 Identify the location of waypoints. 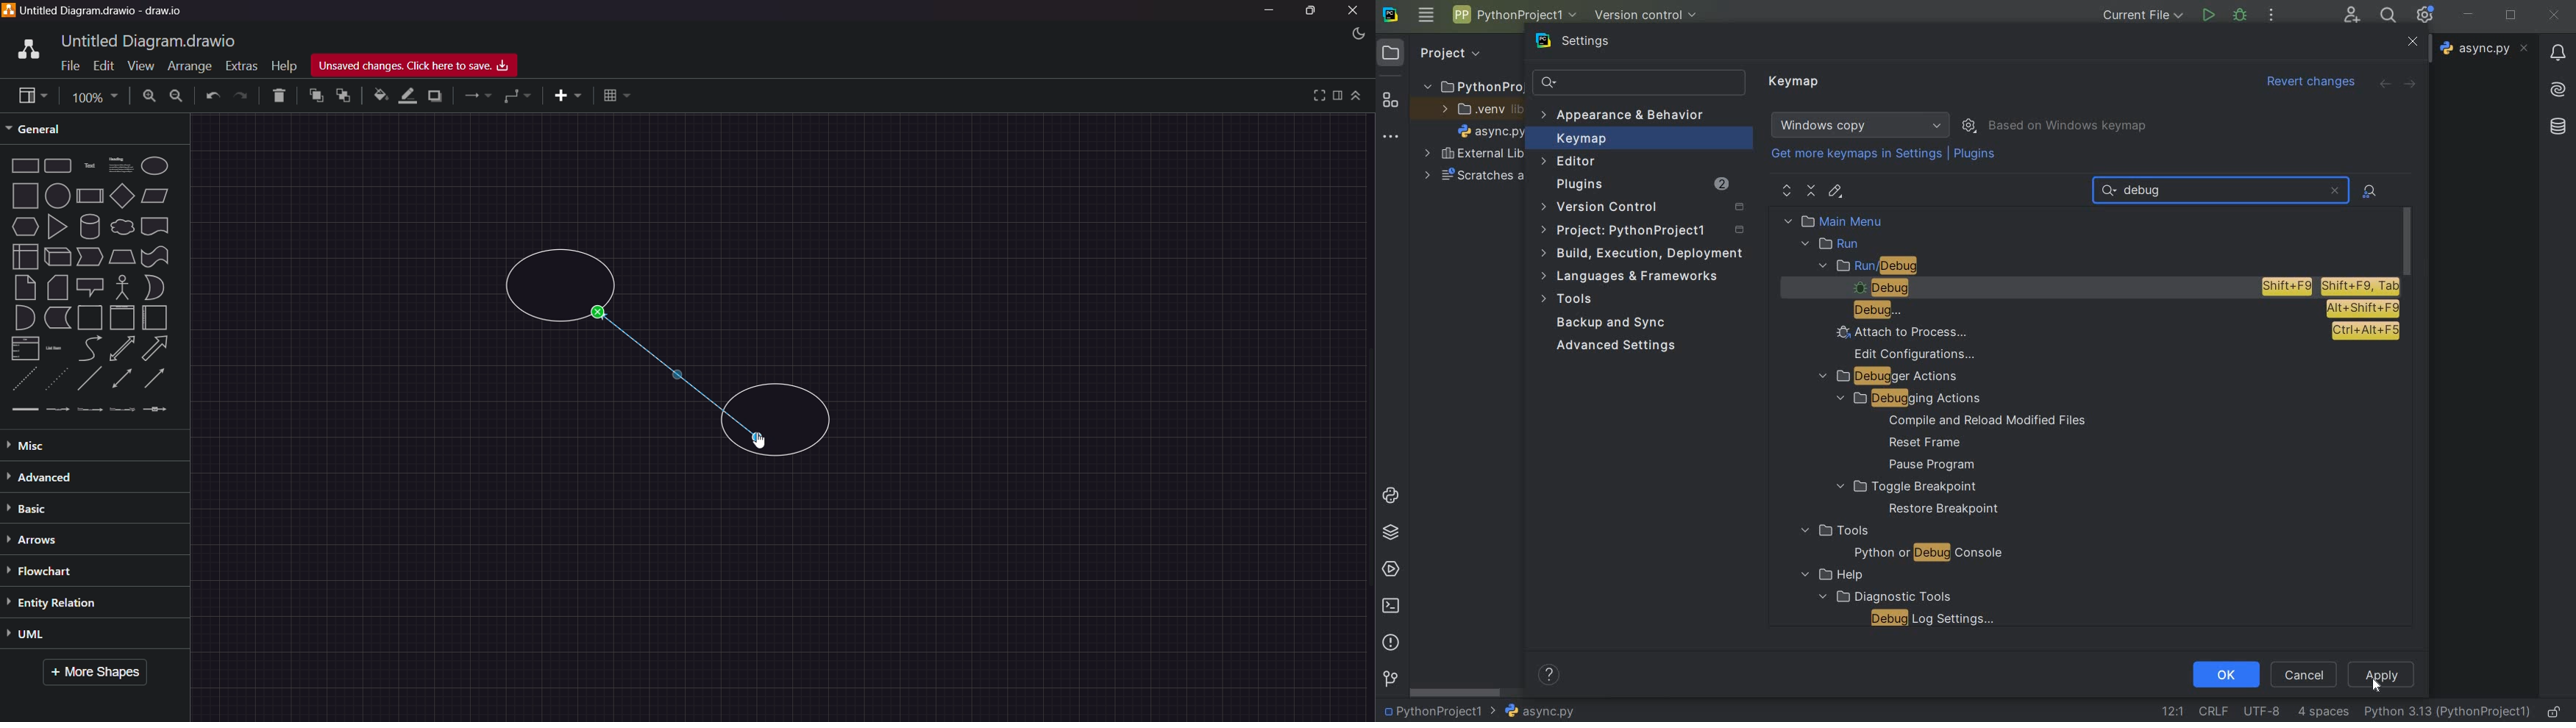
(519, 97).